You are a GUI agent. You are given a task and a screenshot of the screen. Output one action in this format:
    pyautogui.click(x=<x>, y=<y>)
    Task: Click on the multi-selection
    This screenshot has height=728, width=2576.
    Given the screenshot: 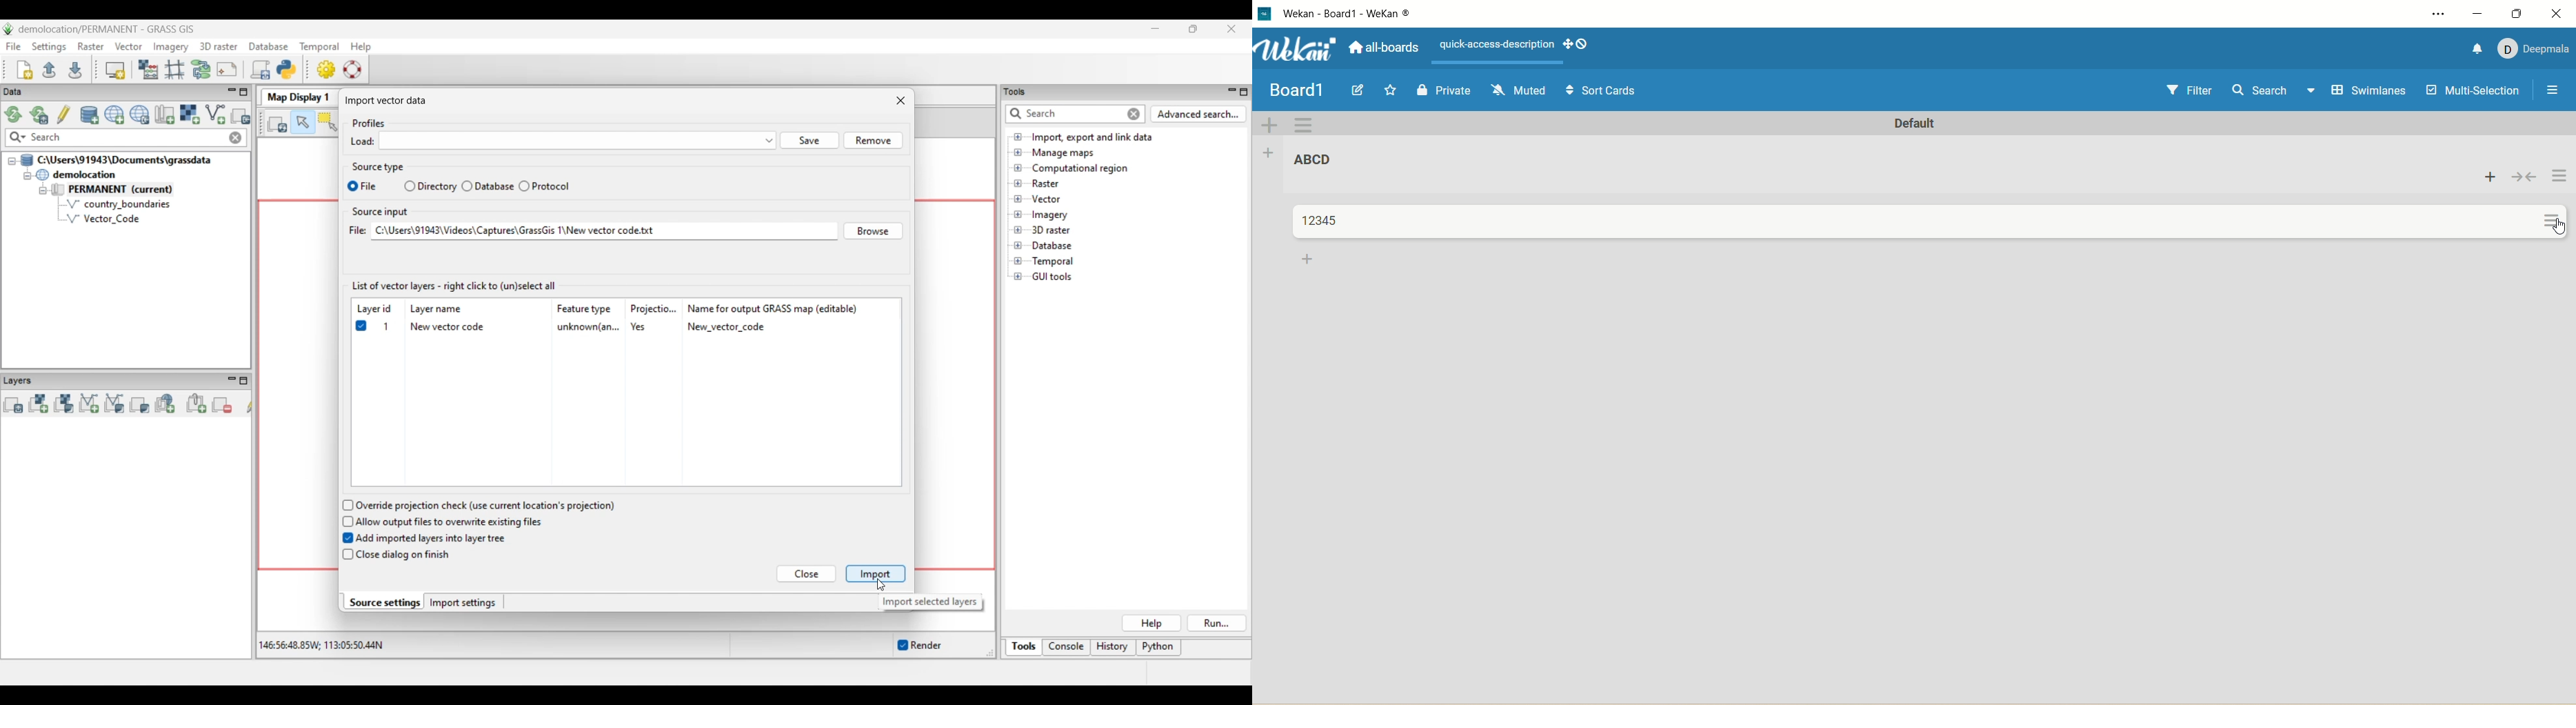 What is the action you would take?
    pyautogui.click(x=2473, y=92)
    